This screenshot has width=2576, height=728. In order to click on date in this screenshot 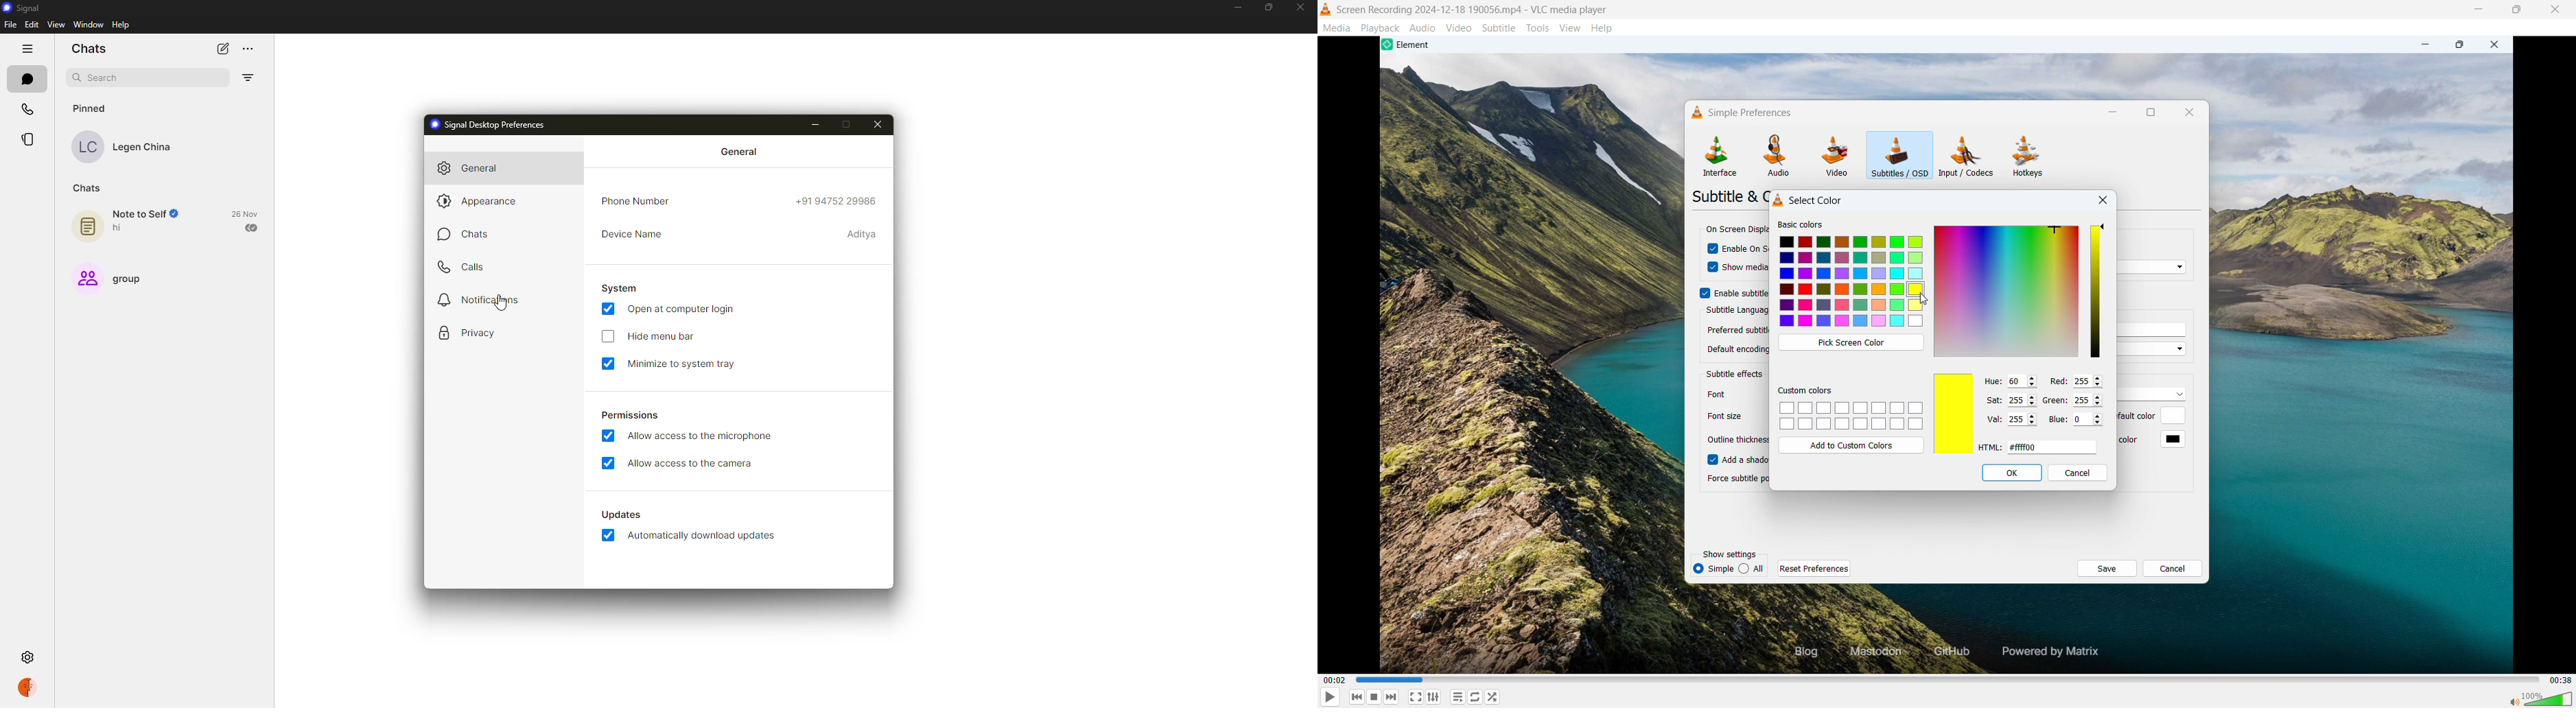, I will do `click(247, 213)`.